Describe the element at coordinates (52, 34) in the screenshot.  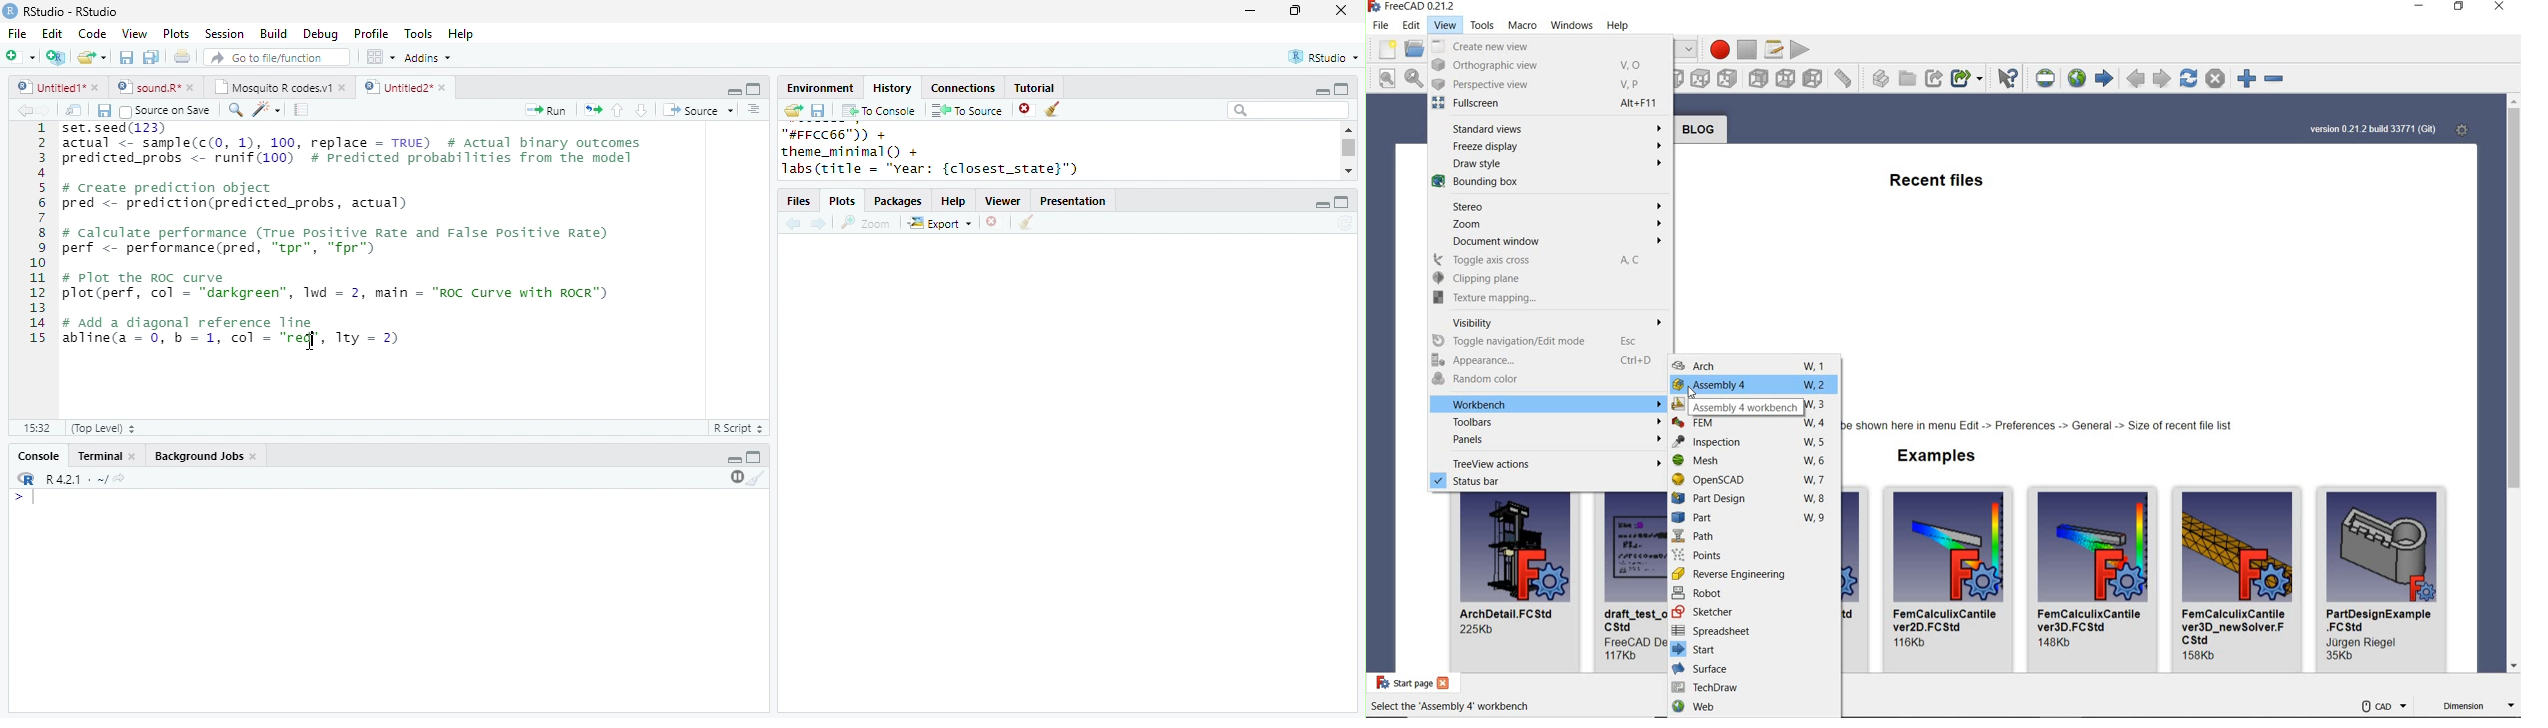
I see `Edit` at that location.